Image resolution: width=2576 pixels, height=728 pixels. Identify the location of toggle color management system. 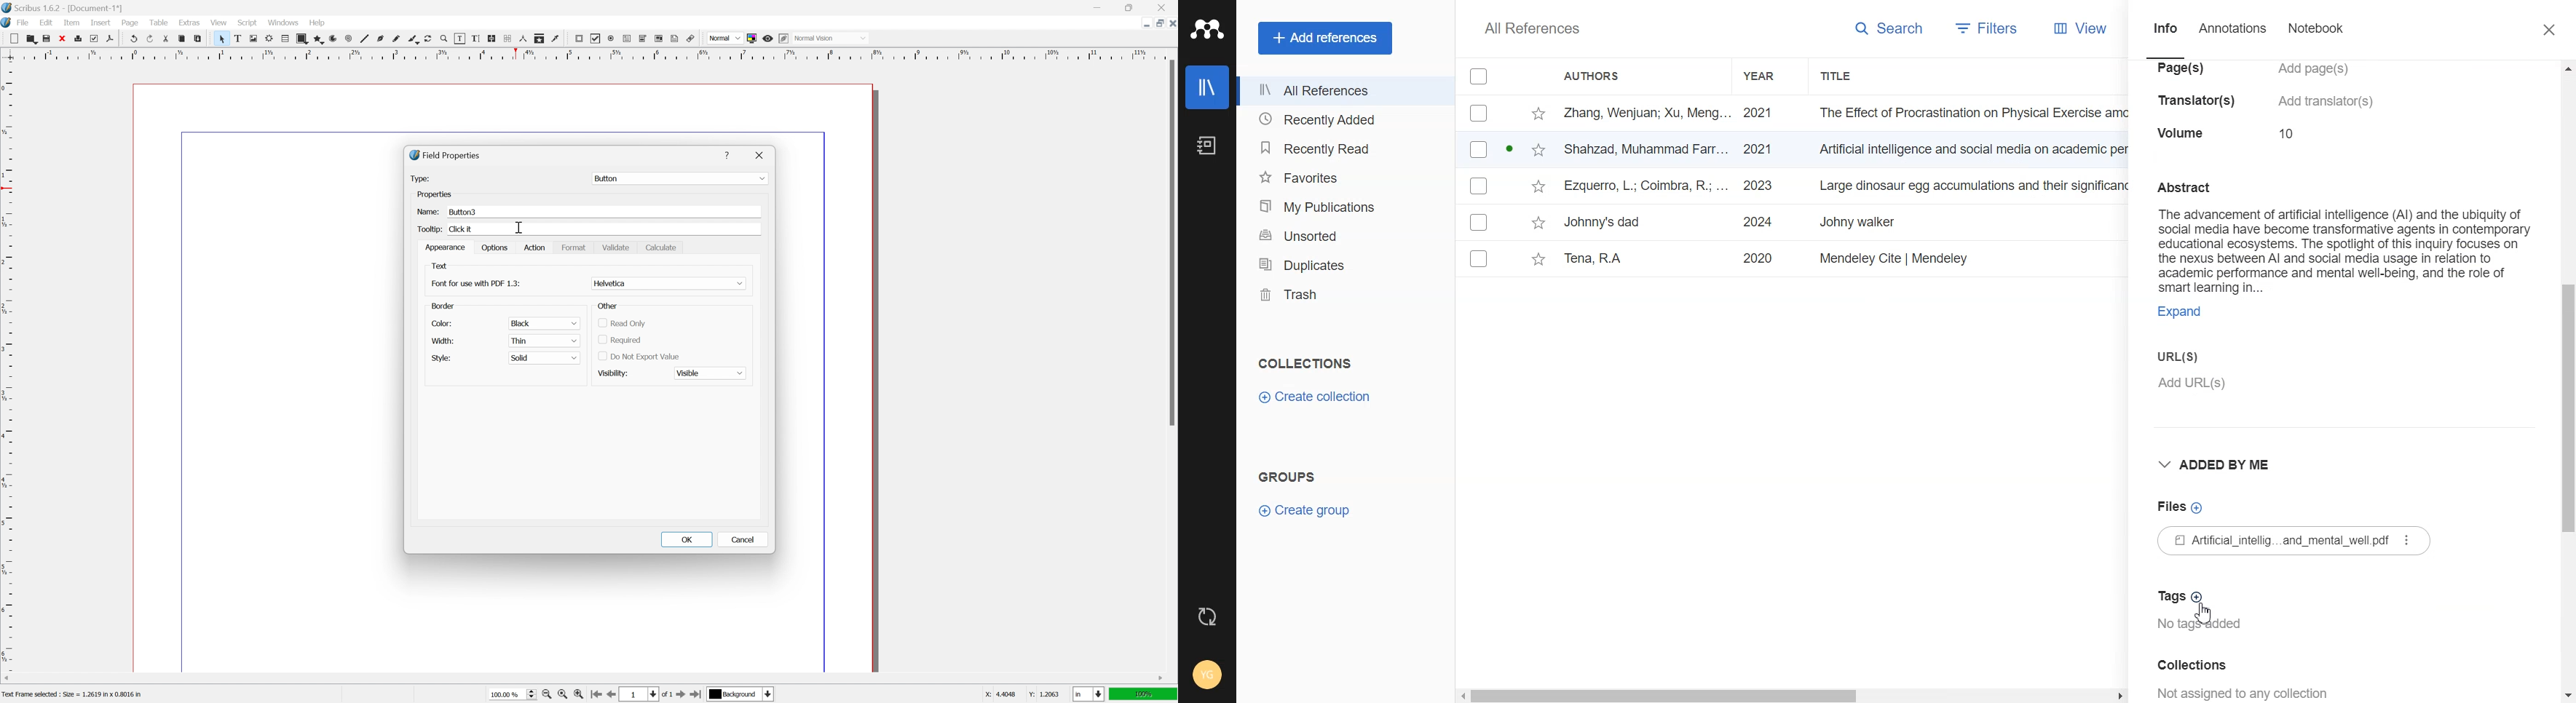
(752, 38).